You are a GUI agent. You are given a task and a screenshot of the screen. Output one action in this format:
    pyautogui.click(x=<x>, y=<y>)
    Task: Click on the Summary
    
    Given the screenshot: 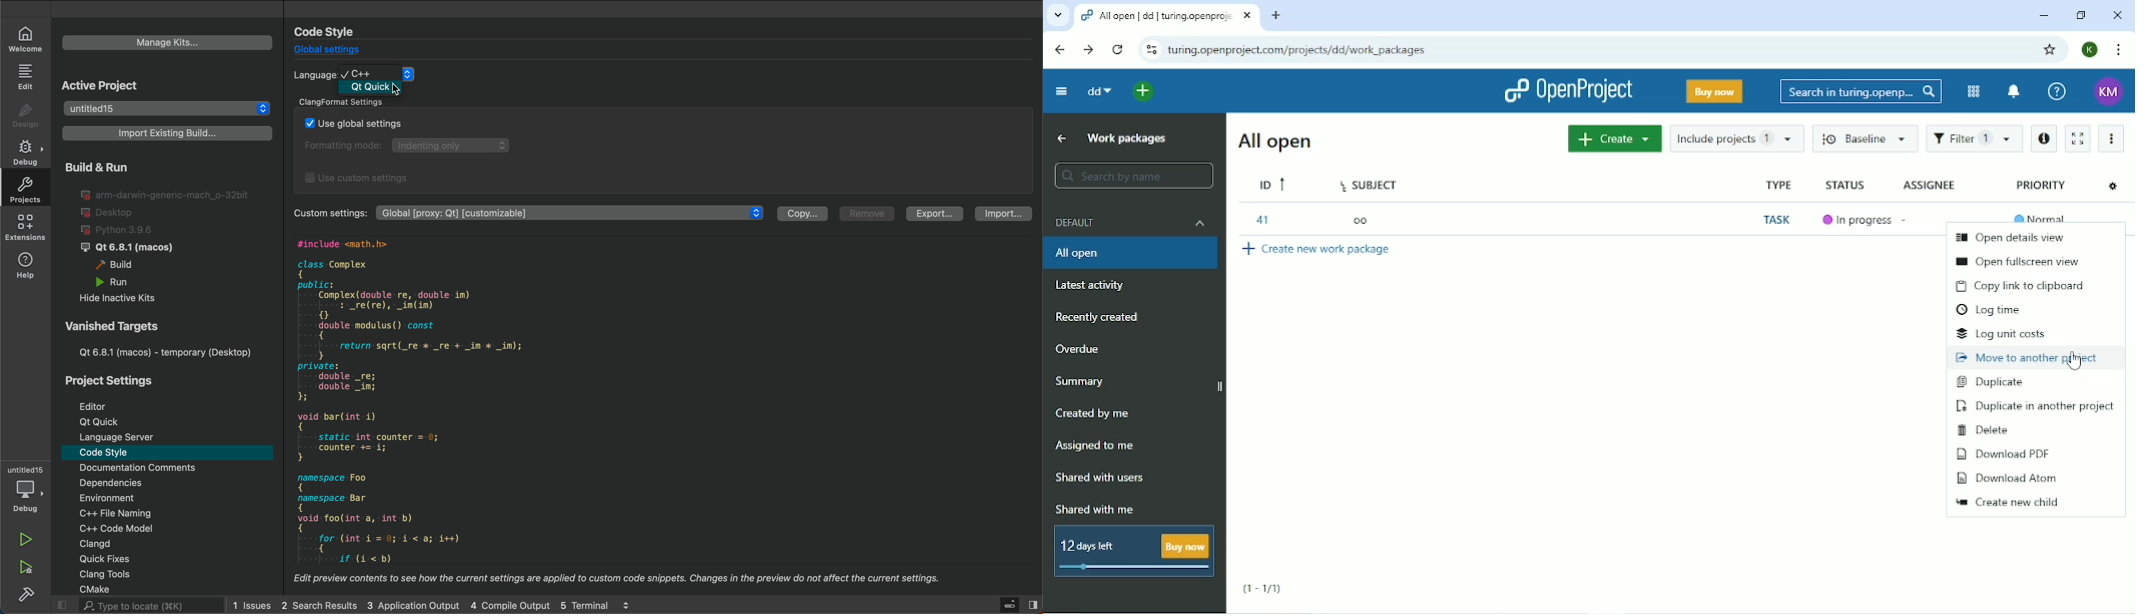 What is the action you would take?
    pyautogui.click(x=1083, y=381)
    